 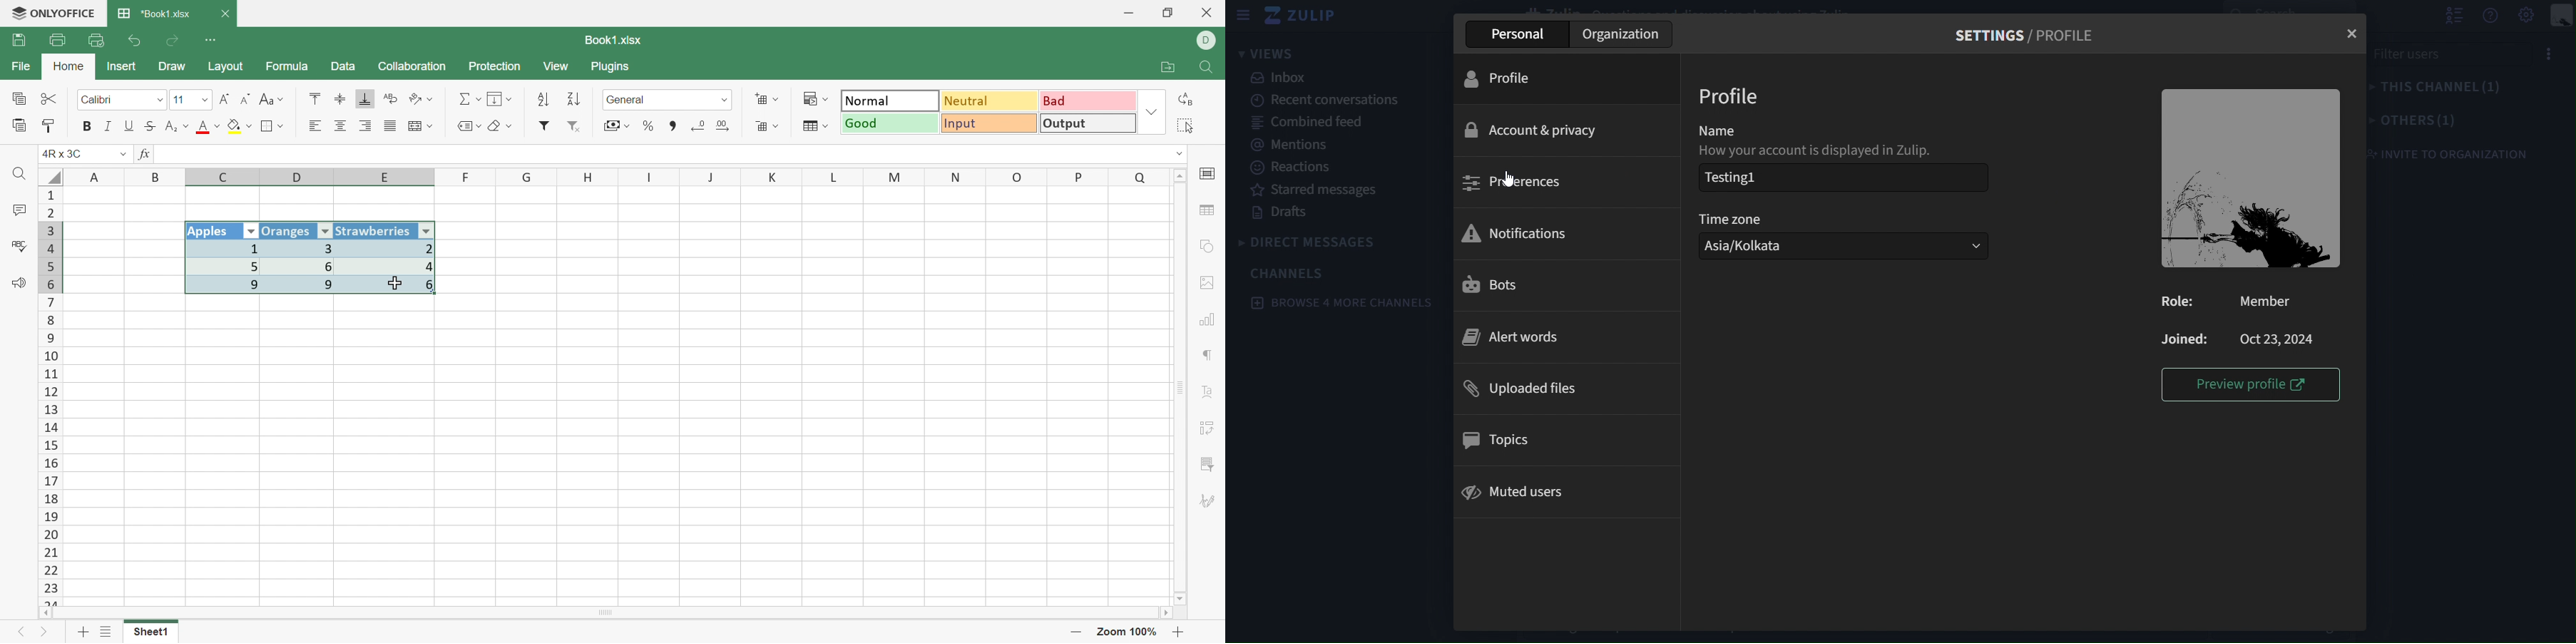 I want to click on Testing1, so click(x=1844, y=176).